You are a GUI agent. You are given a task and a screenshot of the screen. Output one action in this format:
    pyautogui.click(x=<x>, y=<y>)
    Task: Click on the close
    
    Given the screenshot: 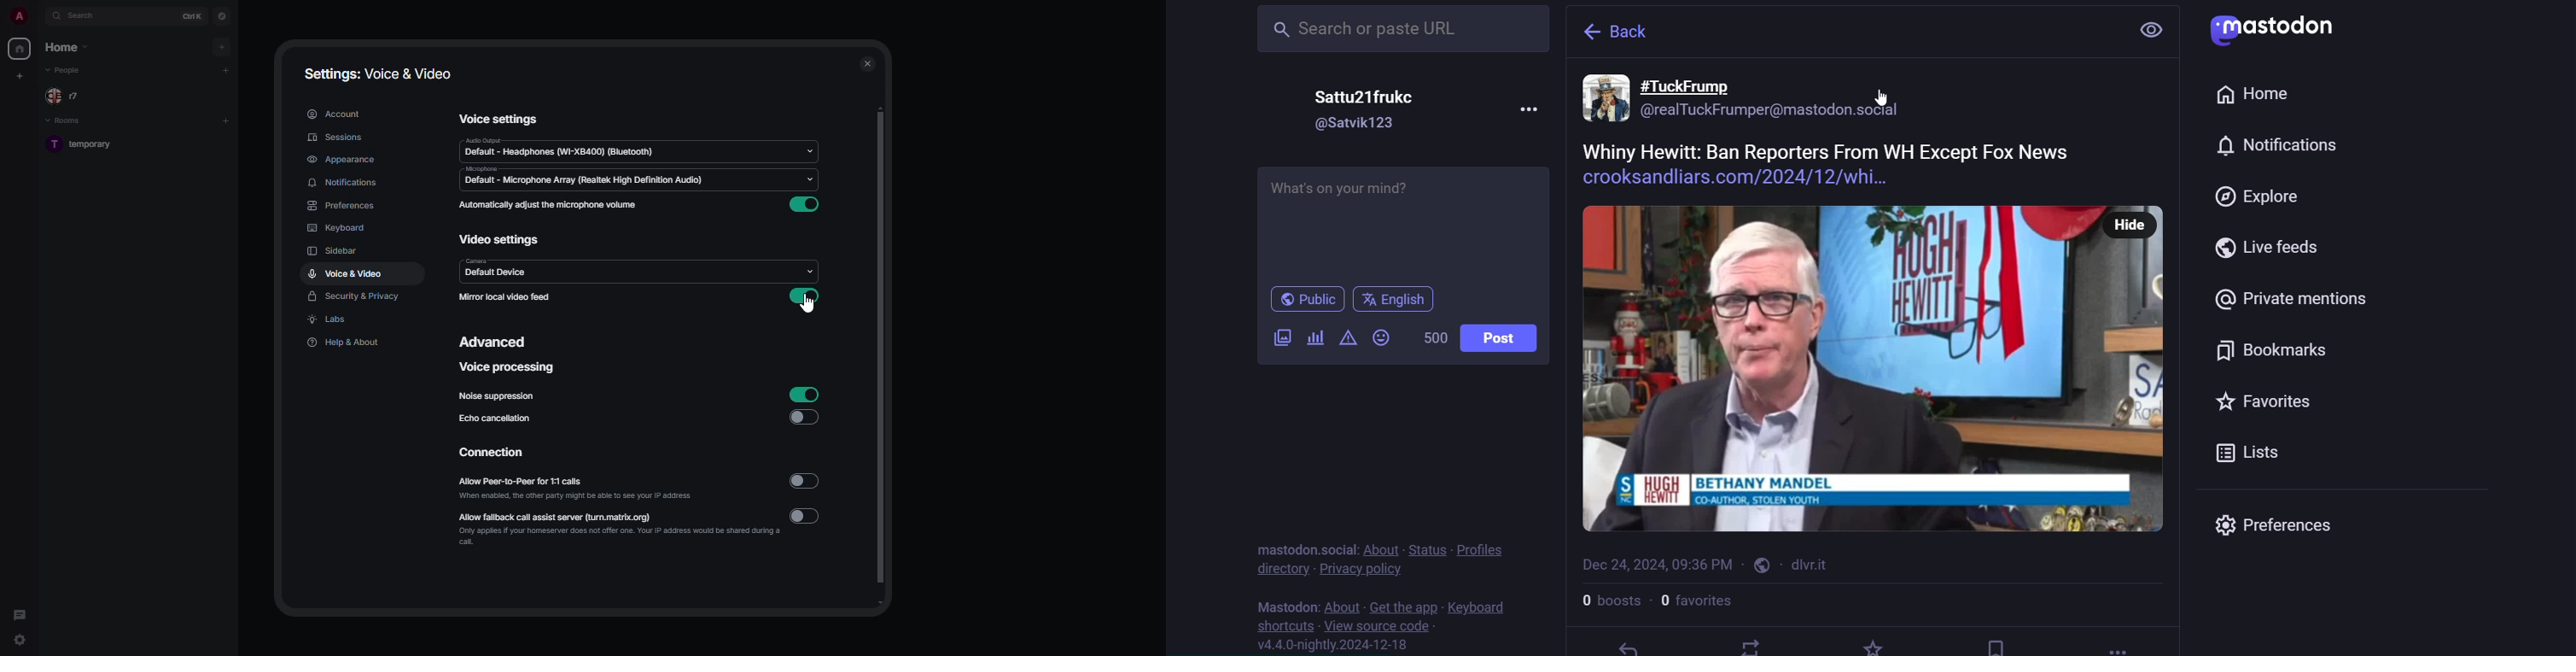 What is the action you would take?
    pyautogui.click(x=868, y=64)
    